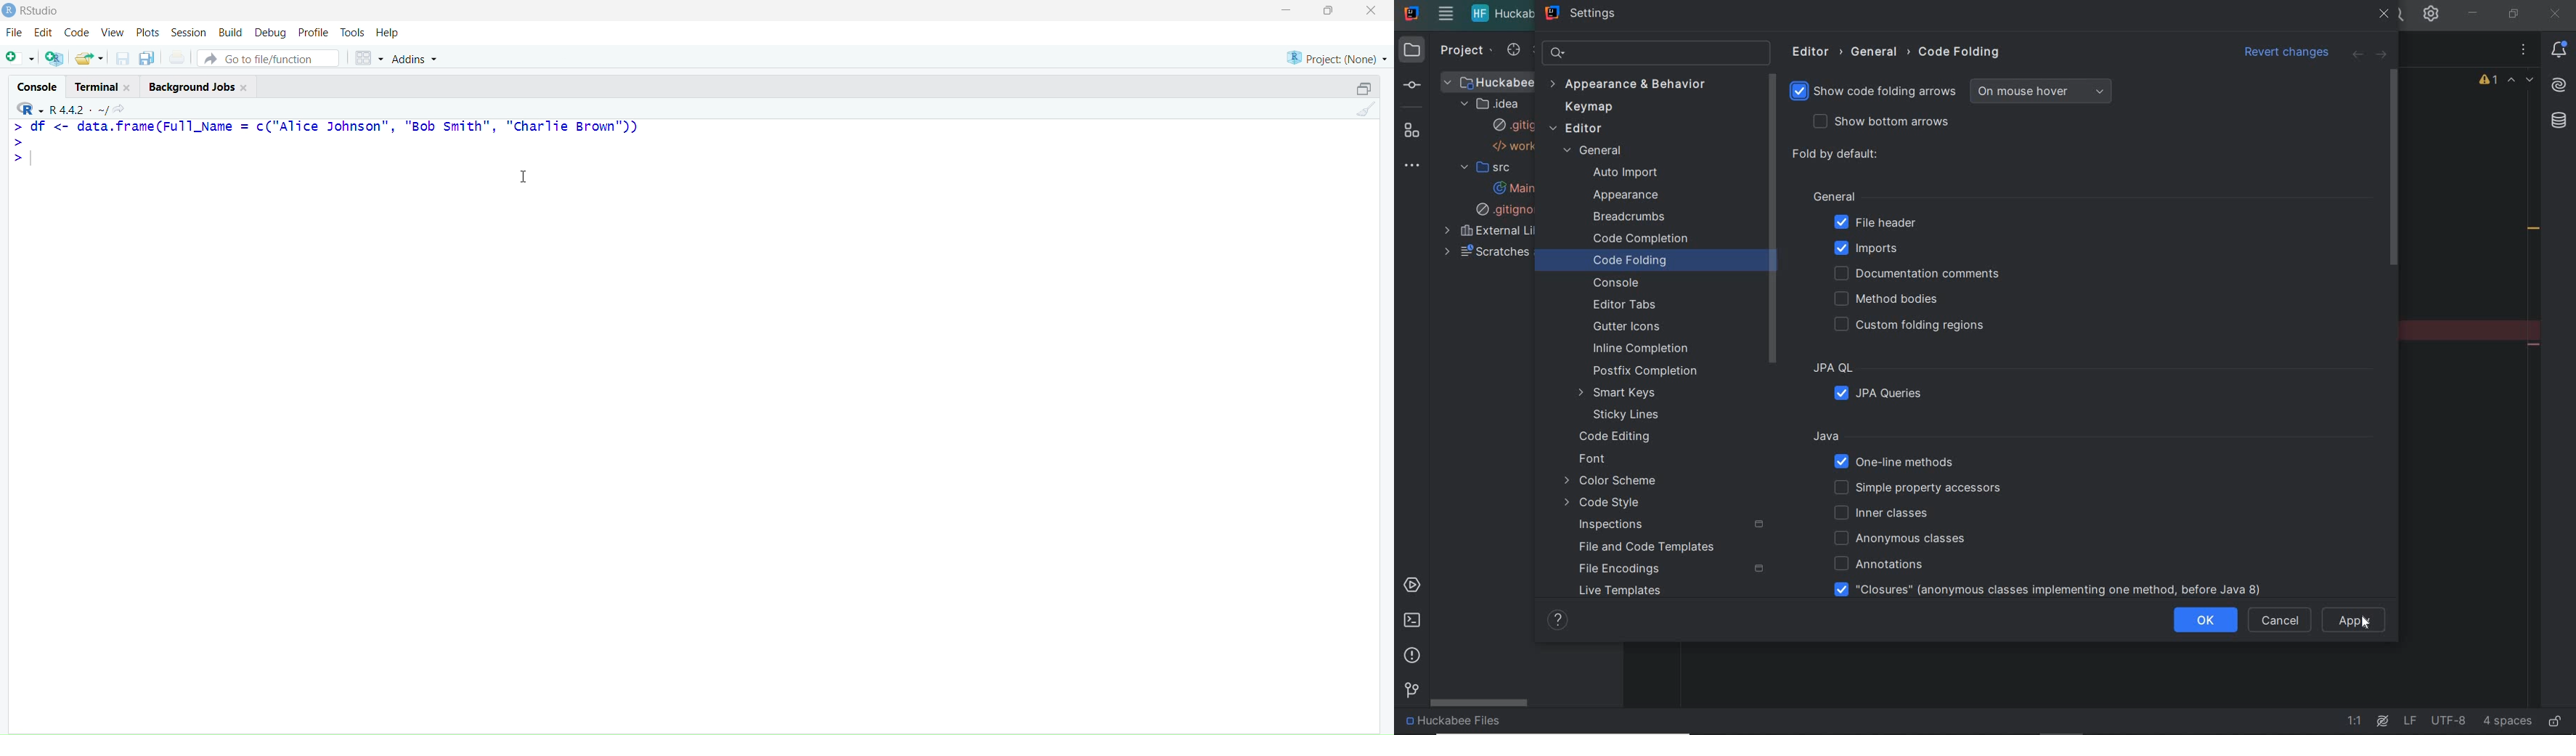 The height and width of the screenshot is (756, 2576). Describe the element at coordinates (269, 57) in the screenshot. I see `Go to file/function` at that location.